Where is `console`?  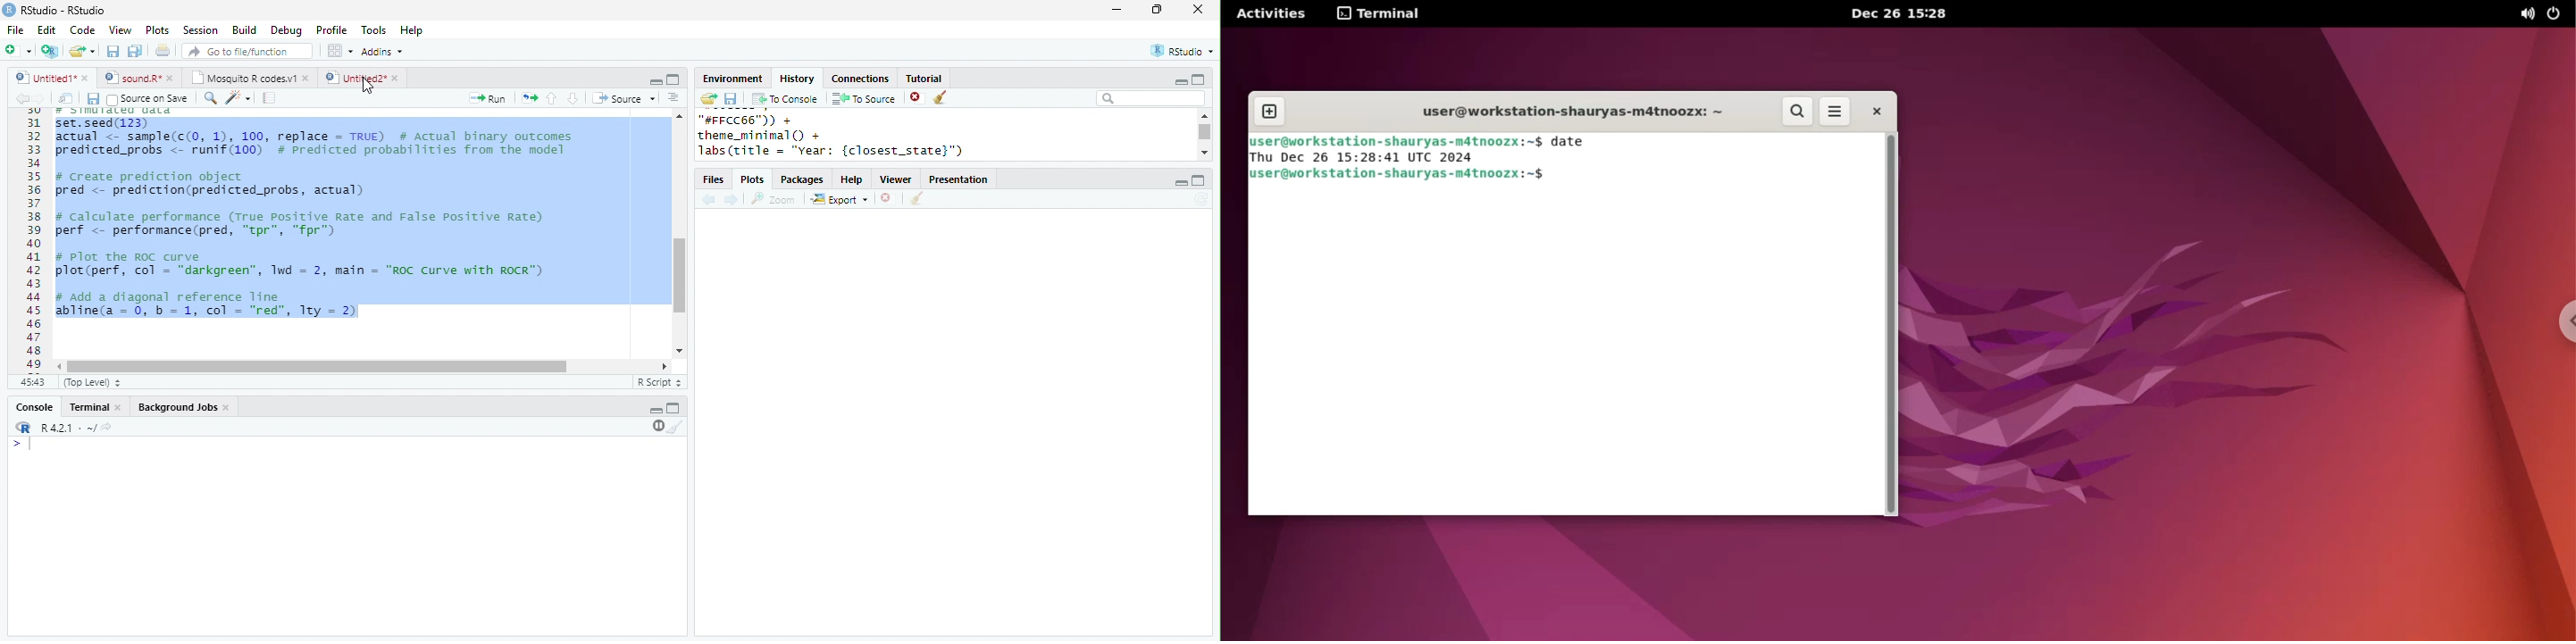
console is located at coordinates (33, 408).